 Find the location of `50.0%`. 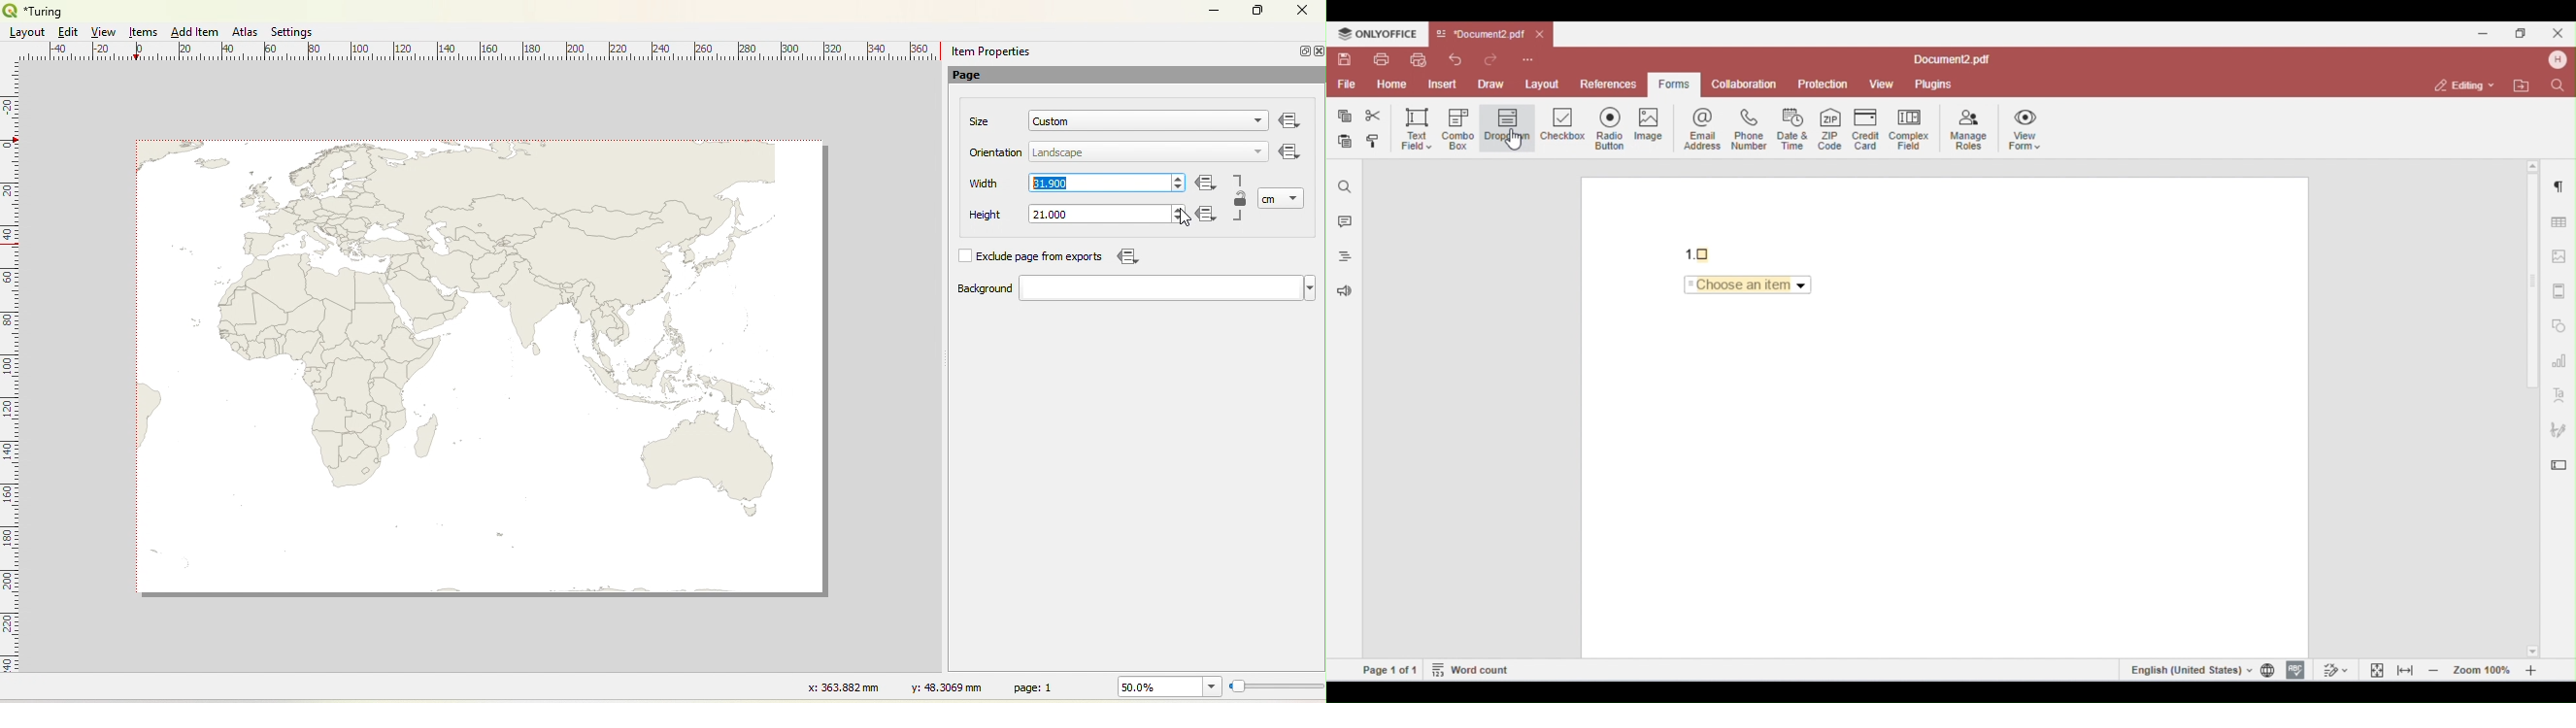

50.0% is located at coordinates (1166, 686).